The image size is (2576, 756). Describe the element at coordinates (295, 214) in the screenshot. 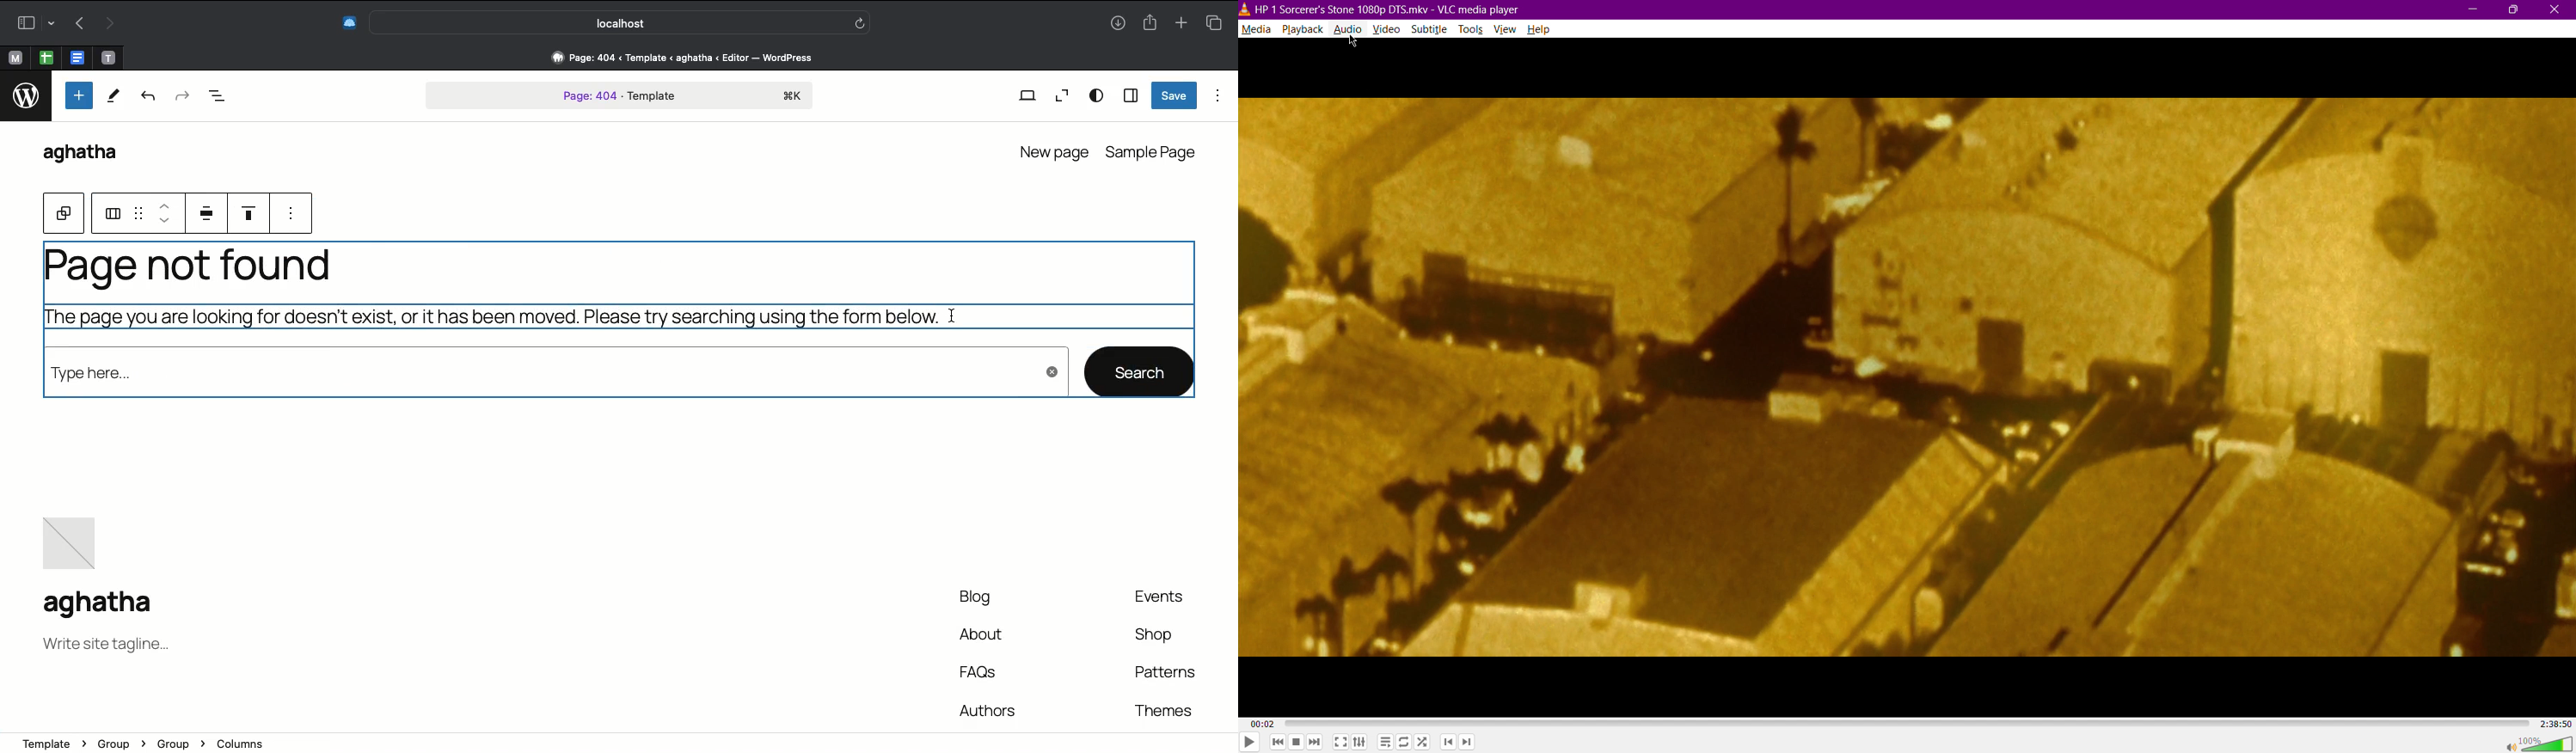

I see `options` at that location.